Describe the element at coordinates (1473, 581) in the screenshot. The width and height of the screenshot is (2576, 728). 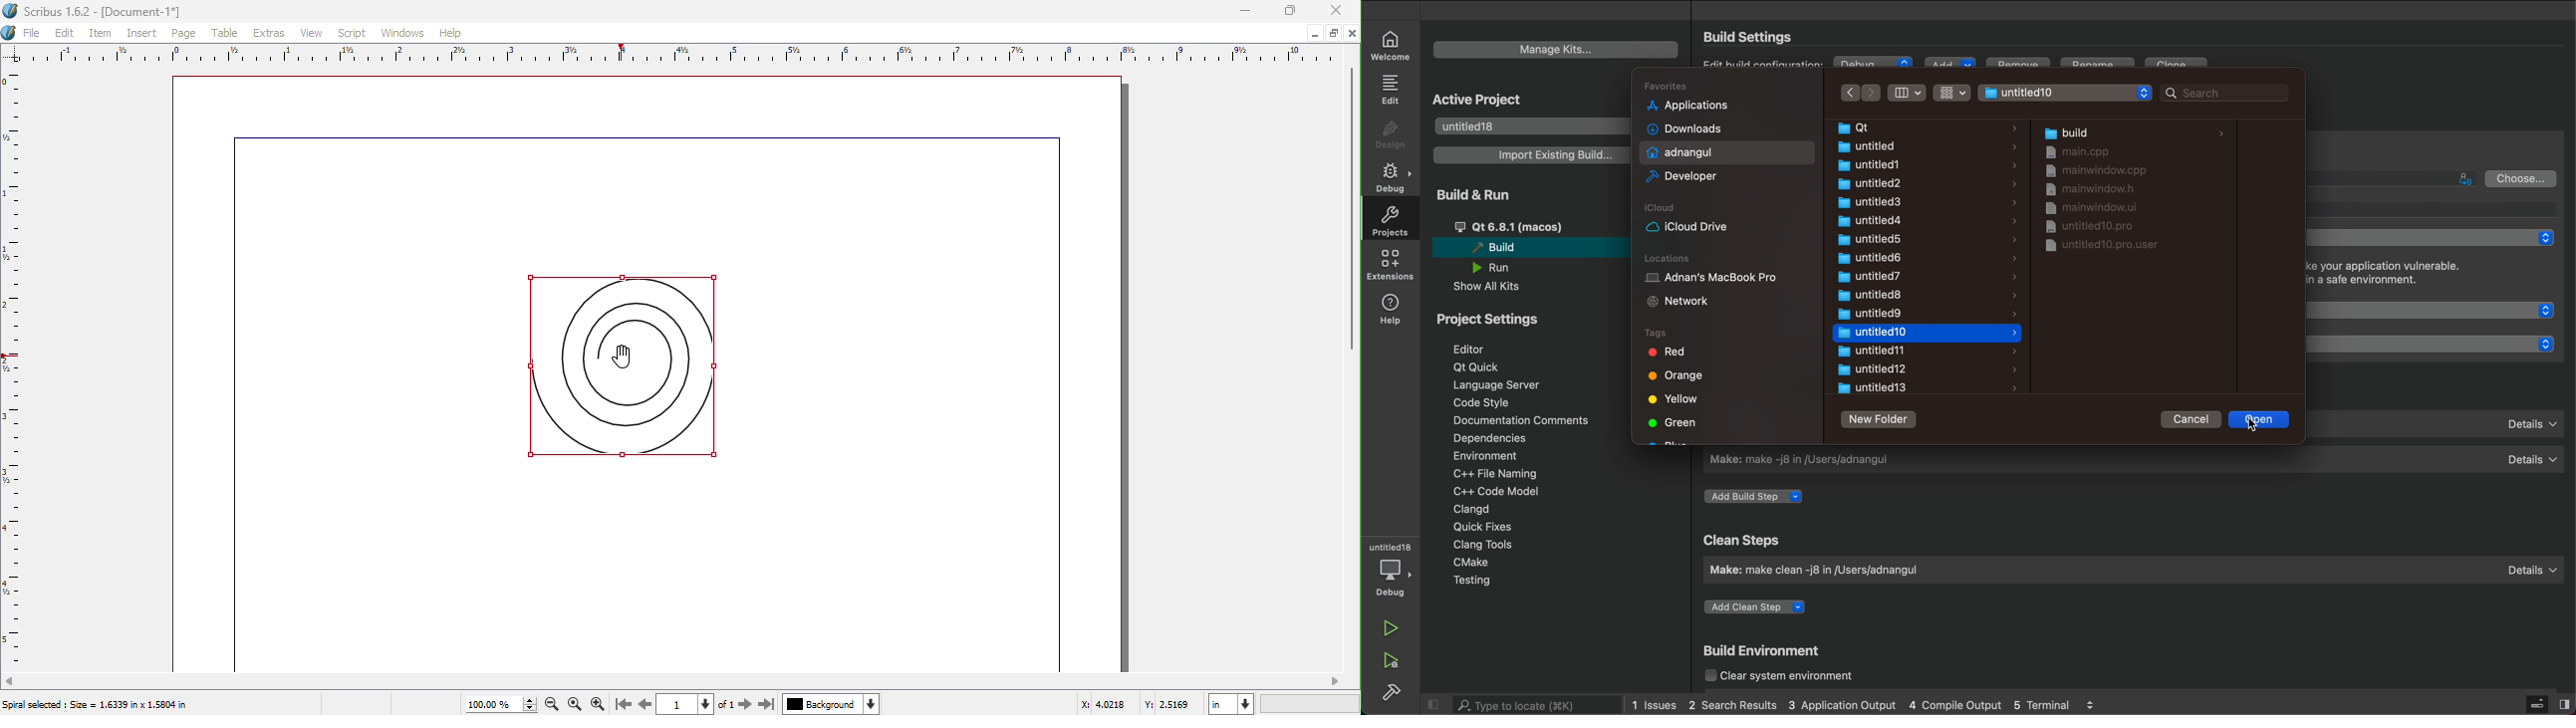
I see `testing` at that location.